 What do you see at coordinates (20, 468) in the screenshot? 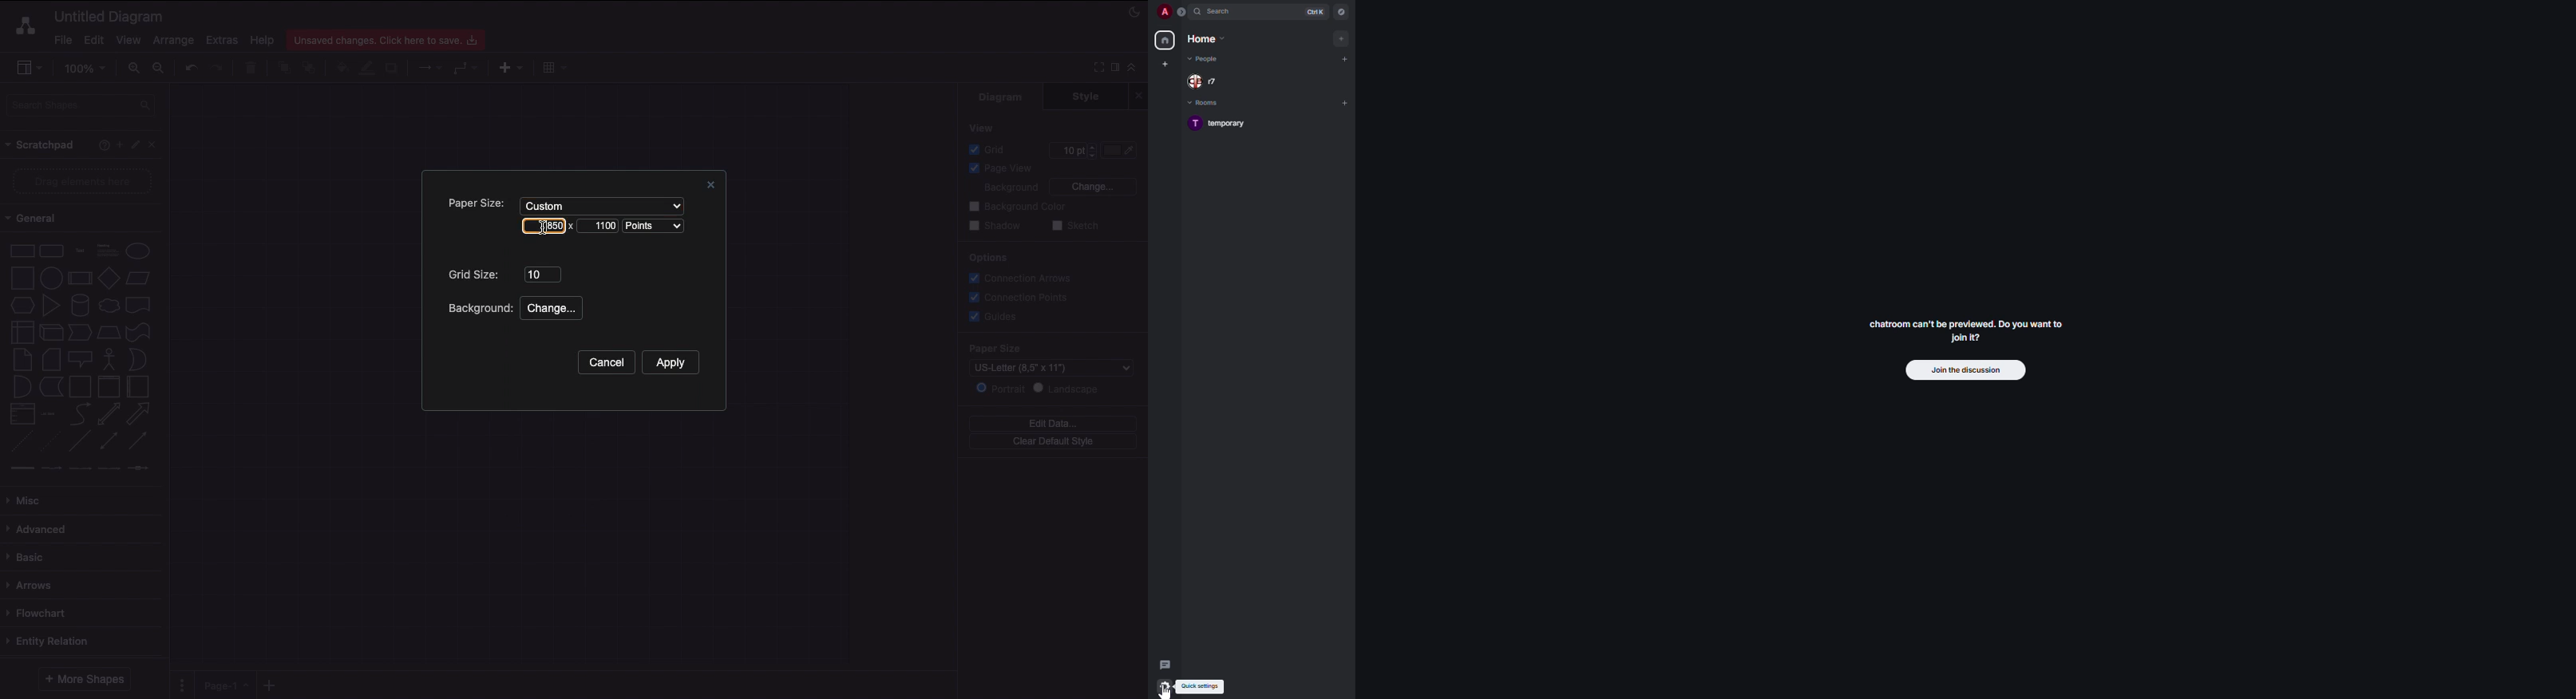
I see `connector 1` at bounding box center [20, 468].